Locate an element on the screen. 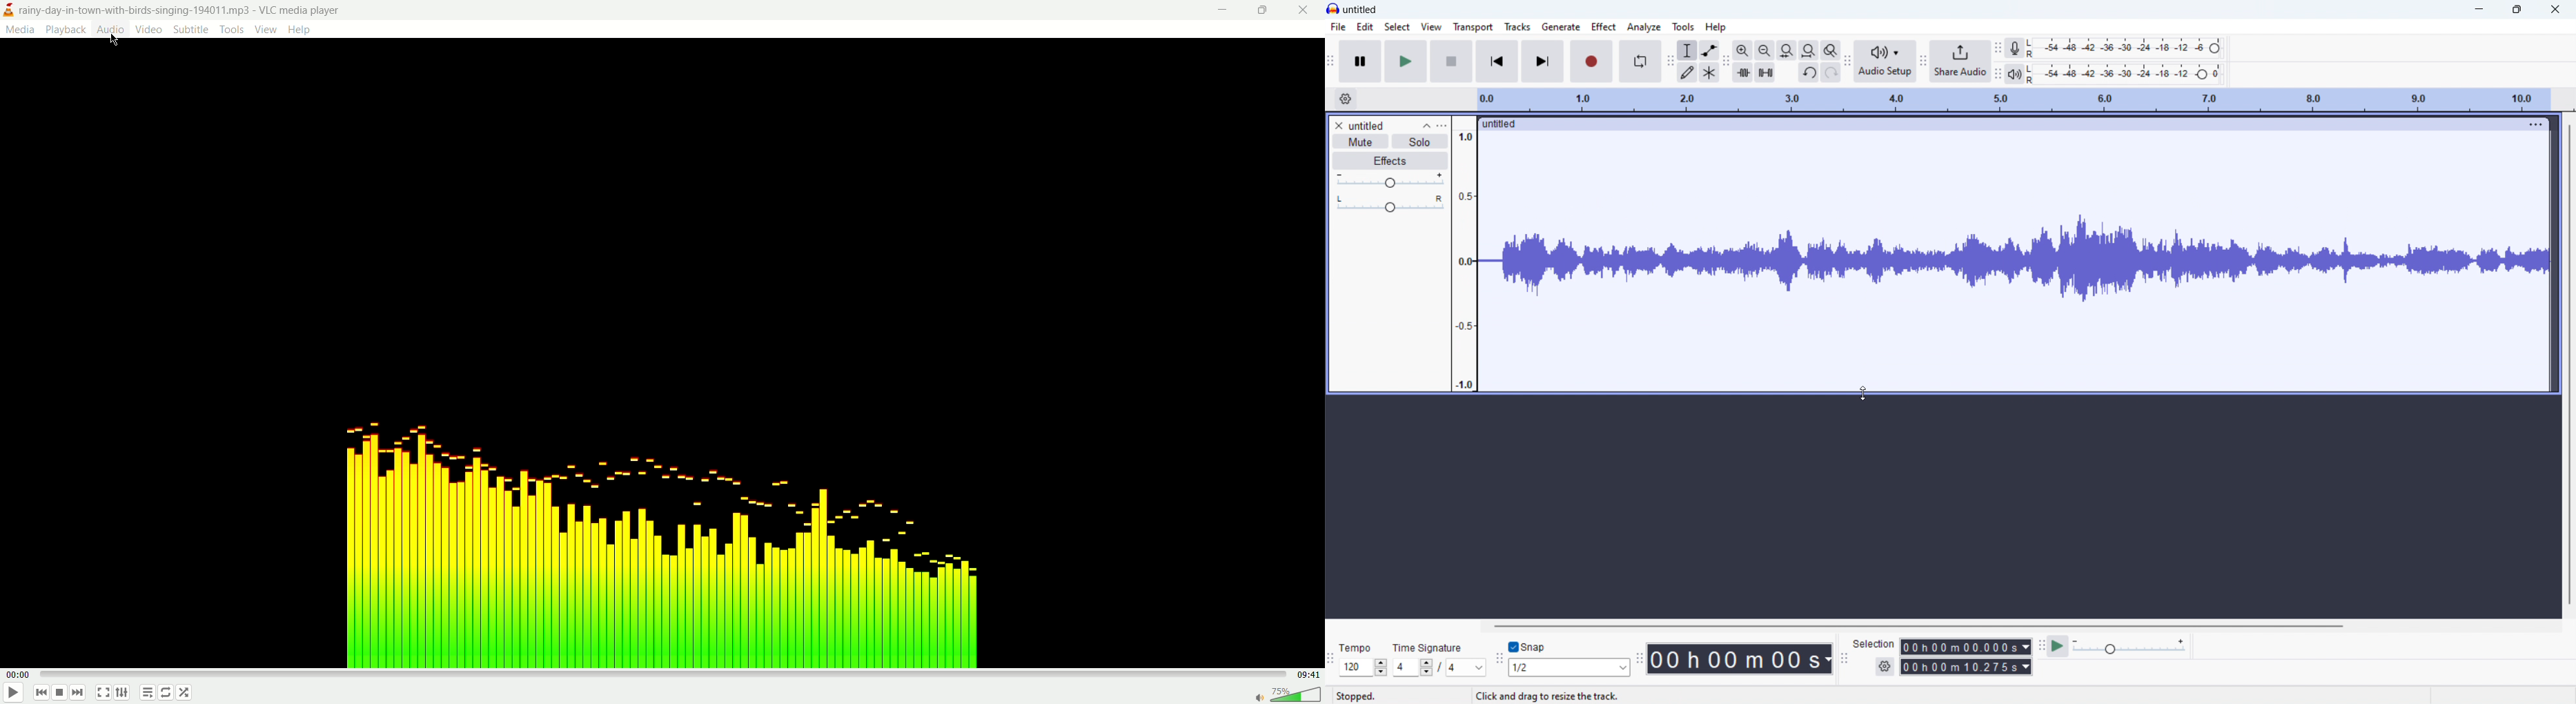  playback meter toolbar is located at coordinates (1998, 74).